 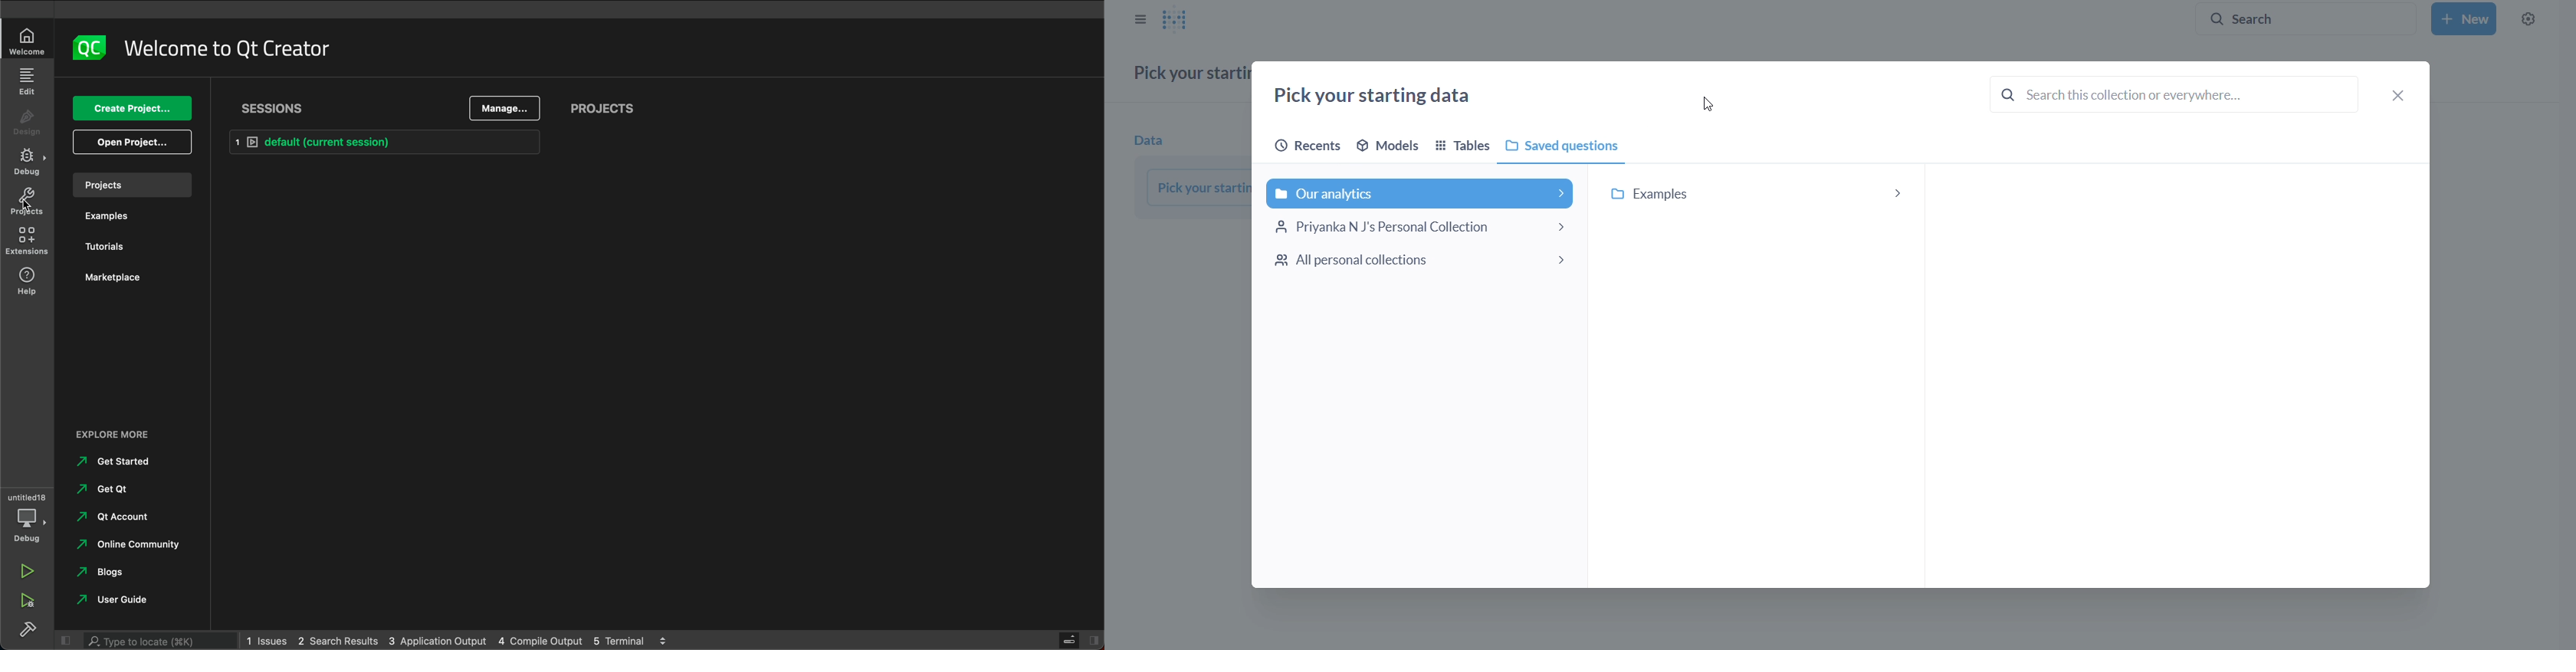 What do you see at coordinates (26, 202) in the screenshot?
I see `projects` at bounding box center [26, 202].